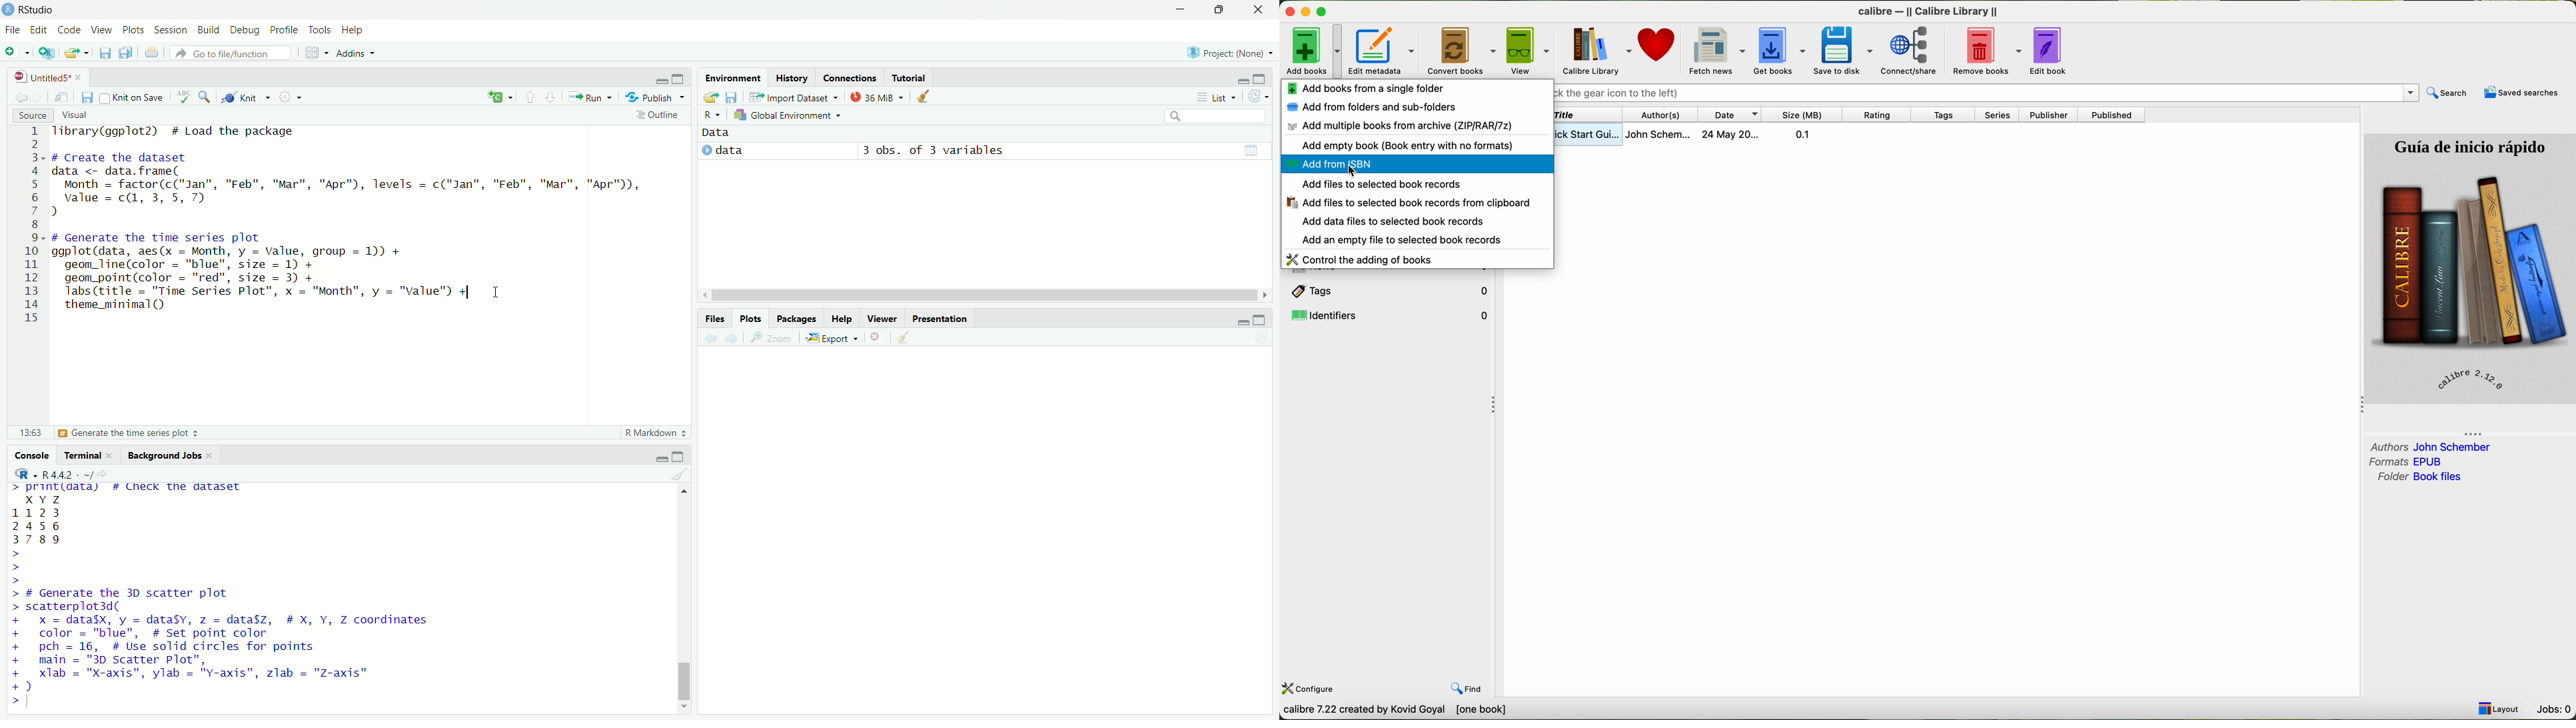 This screenshot has width=2576, height=728. Describe the element at coordinates (942, 317) in the screenshot. I see `presentations` at that location.